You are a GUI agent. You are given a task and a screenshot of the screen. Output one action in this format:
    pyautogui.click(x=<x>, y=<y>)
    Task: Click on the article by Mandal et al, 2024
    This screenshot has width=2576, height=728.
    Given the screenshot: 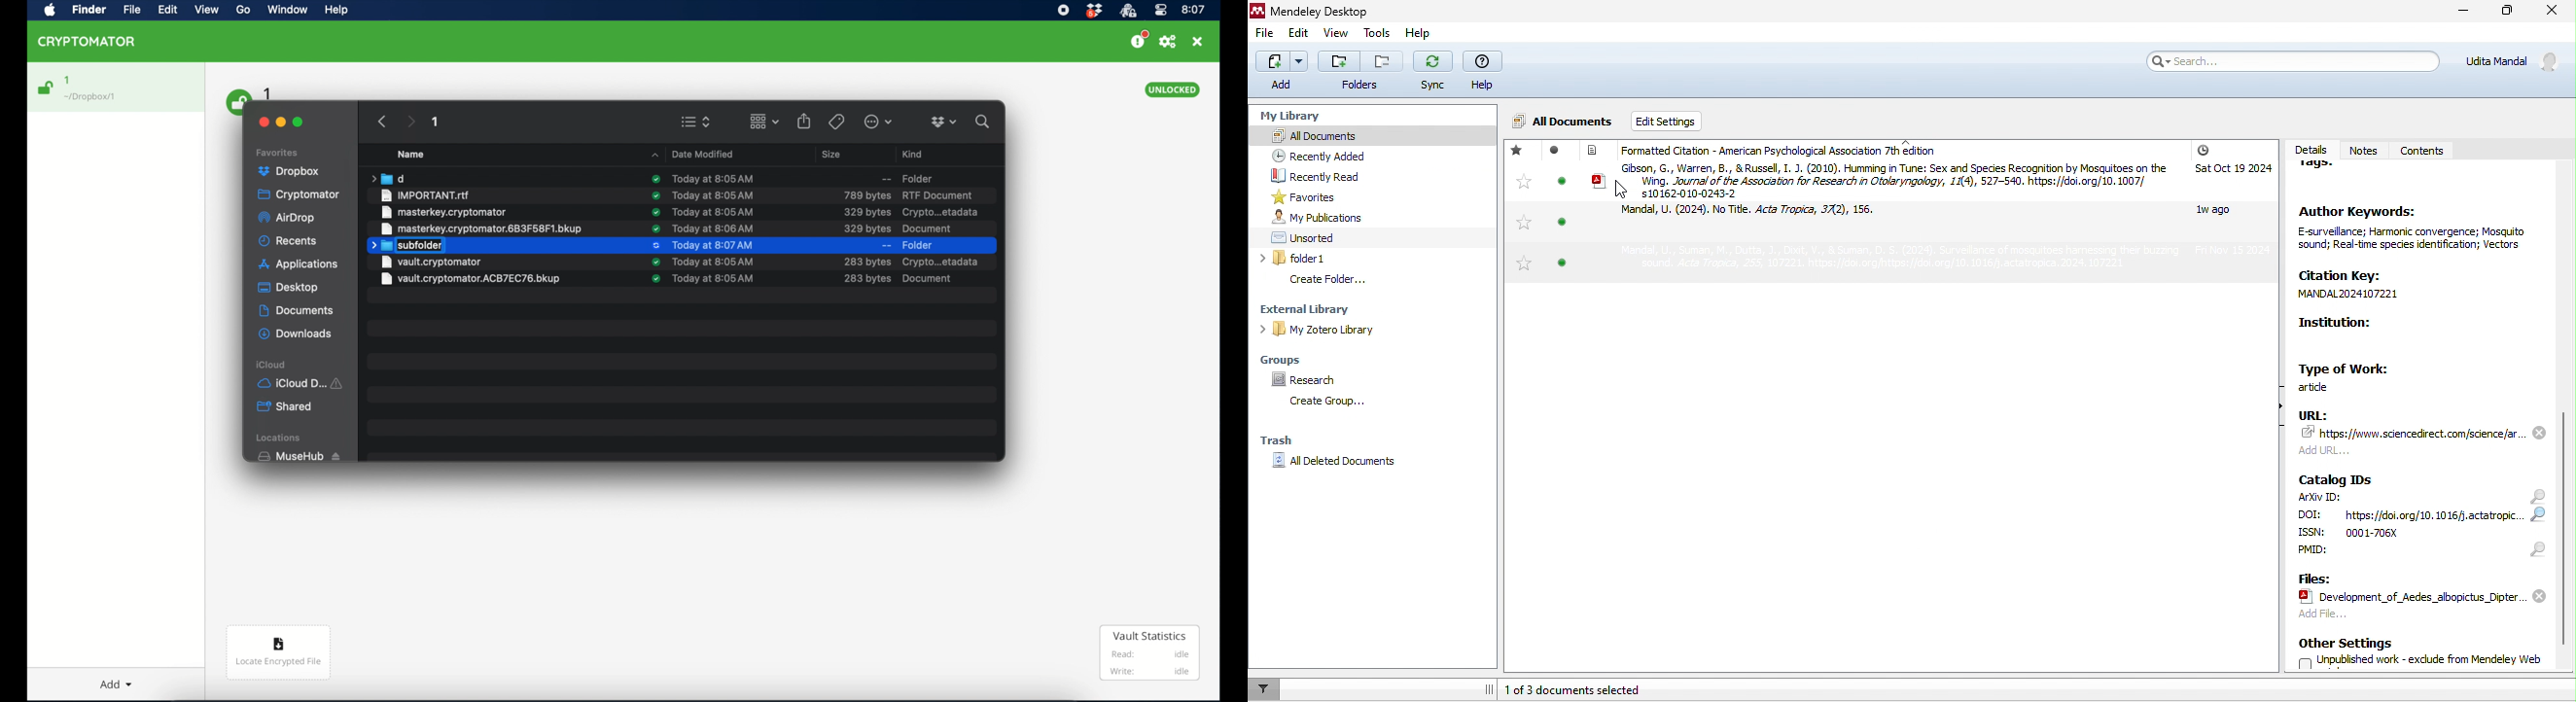 What is the action you would take?
    pyautogui.click(x=1758, y=215)
    